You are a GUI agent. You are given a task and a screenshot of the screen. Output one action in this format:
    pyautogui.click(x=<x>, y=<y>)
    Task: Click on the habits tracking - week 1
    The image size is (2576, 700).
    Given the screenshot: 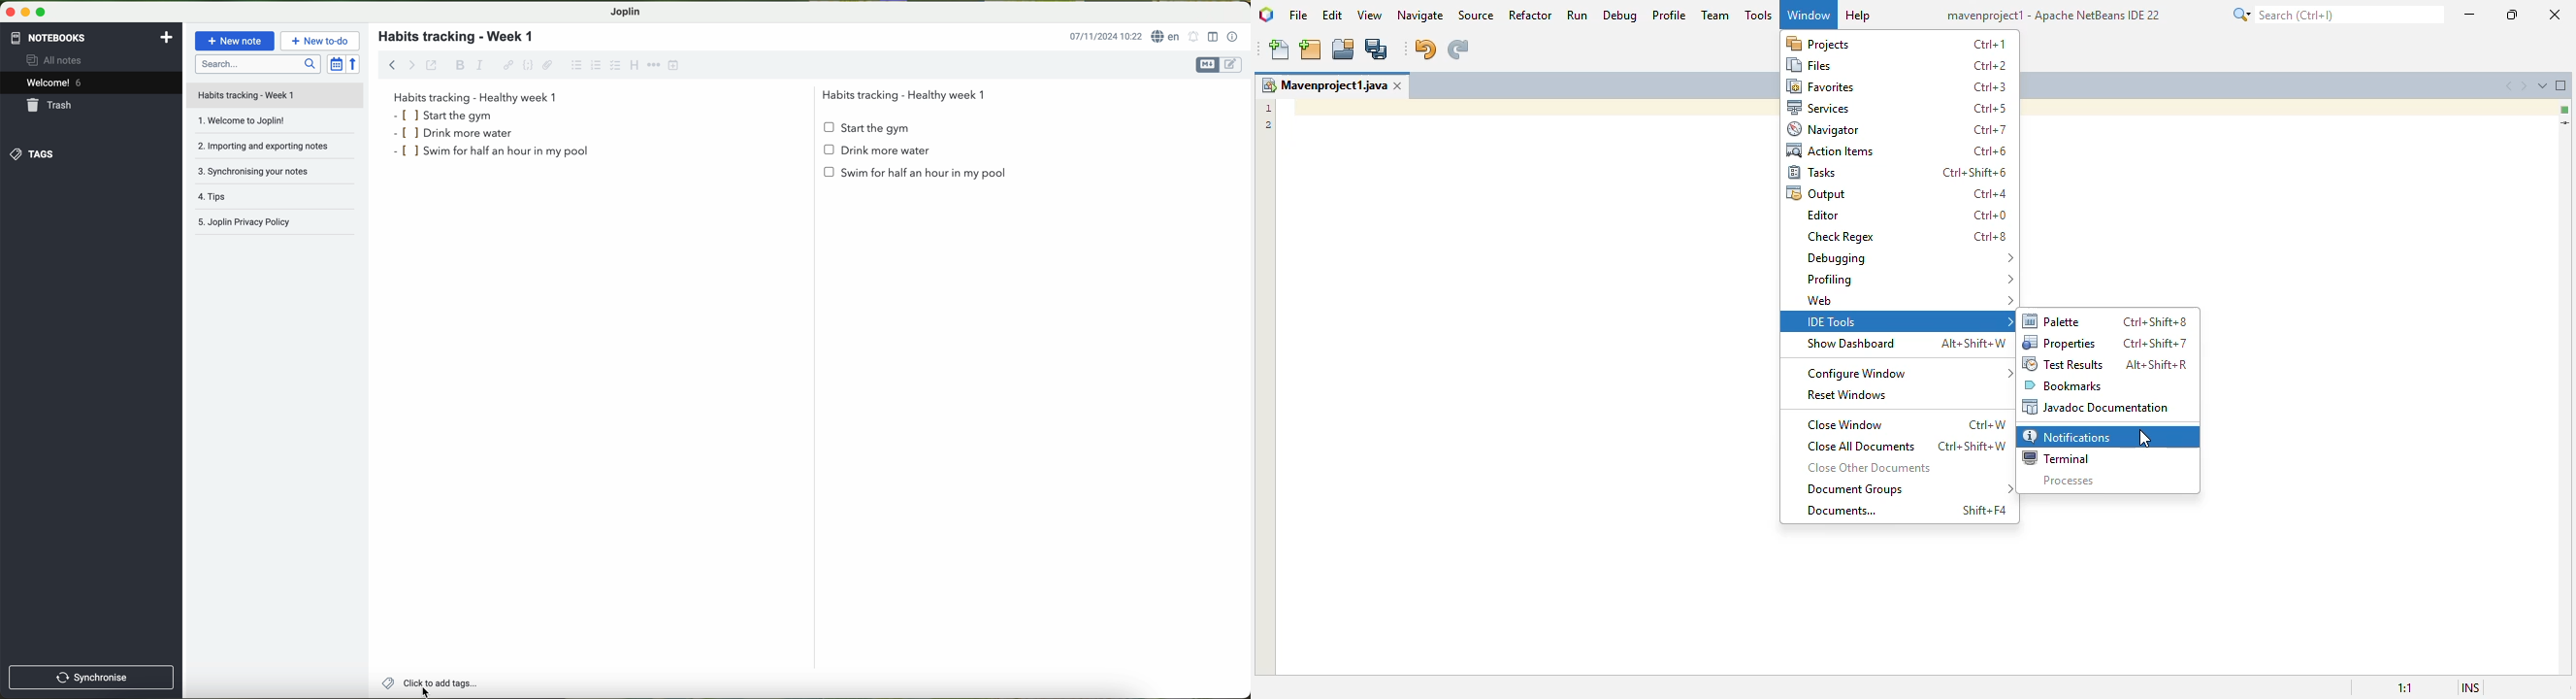 What is the action you would take?
    pyautogui.click(x=462, y=37)
    